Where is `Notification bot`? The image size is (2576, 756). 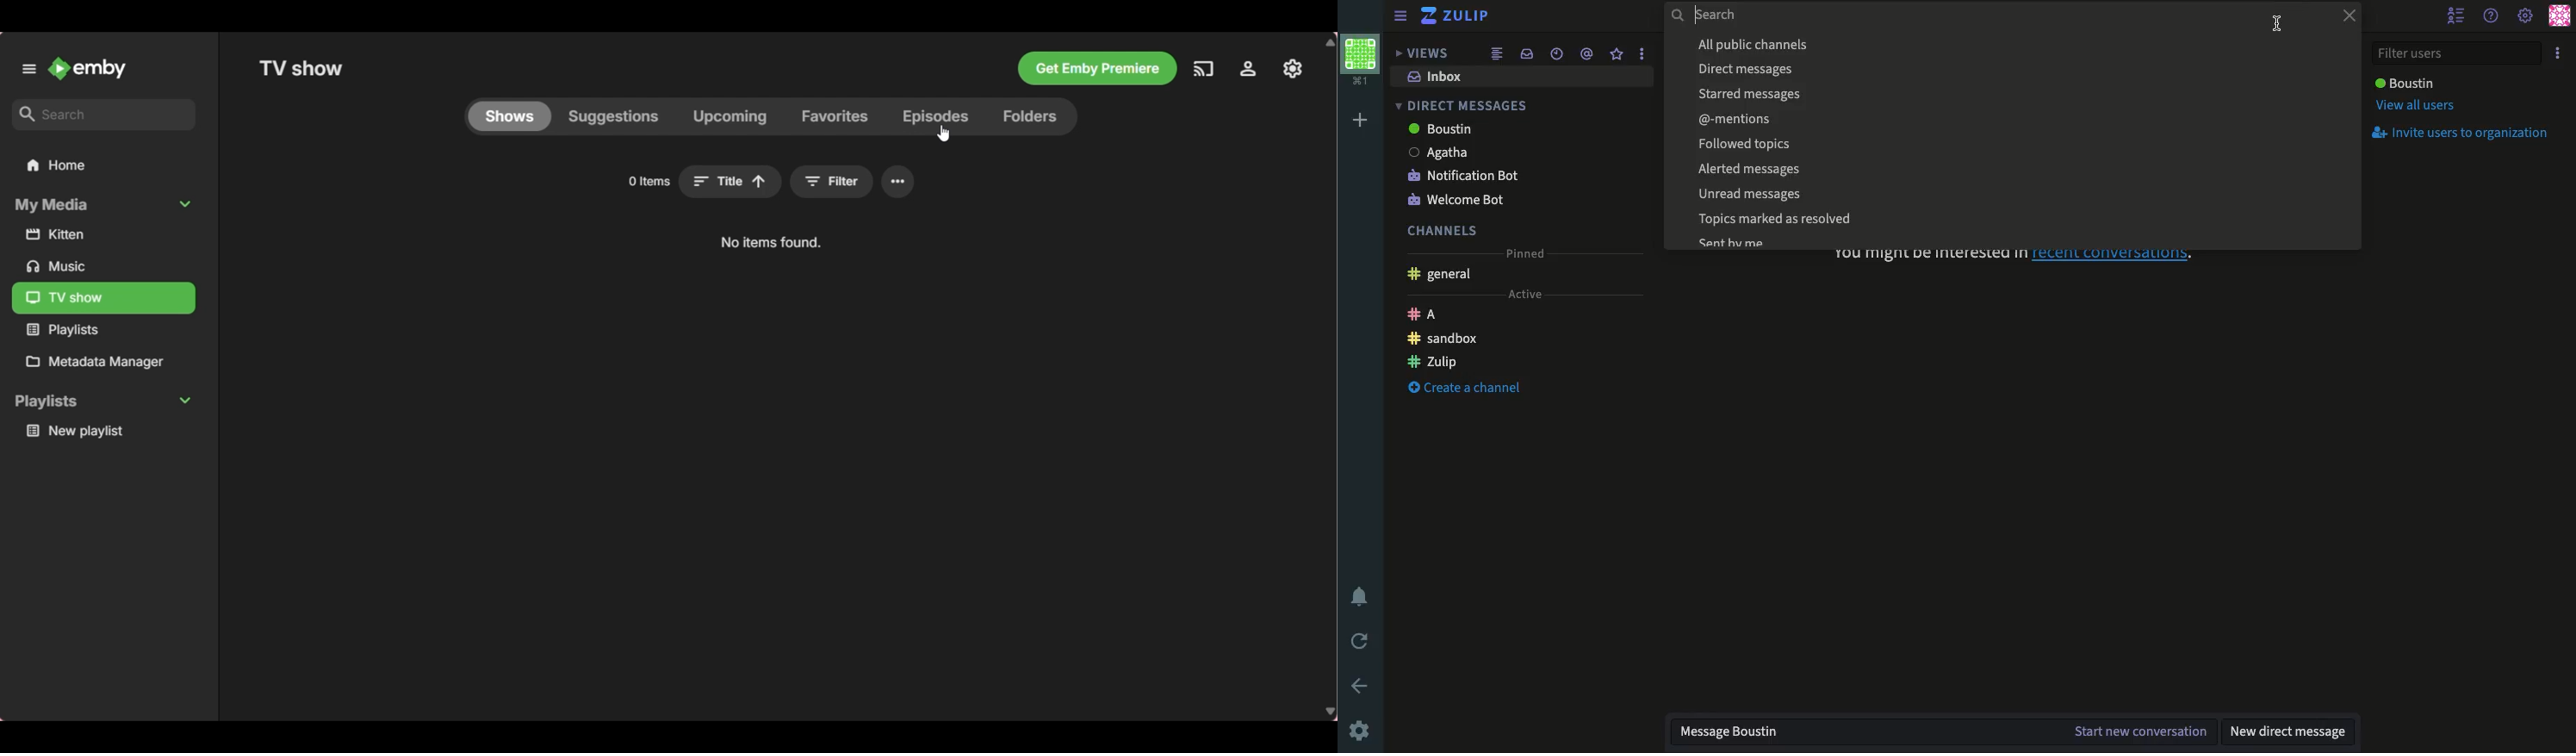
Notification bot is located at coordinates (1468, 177).